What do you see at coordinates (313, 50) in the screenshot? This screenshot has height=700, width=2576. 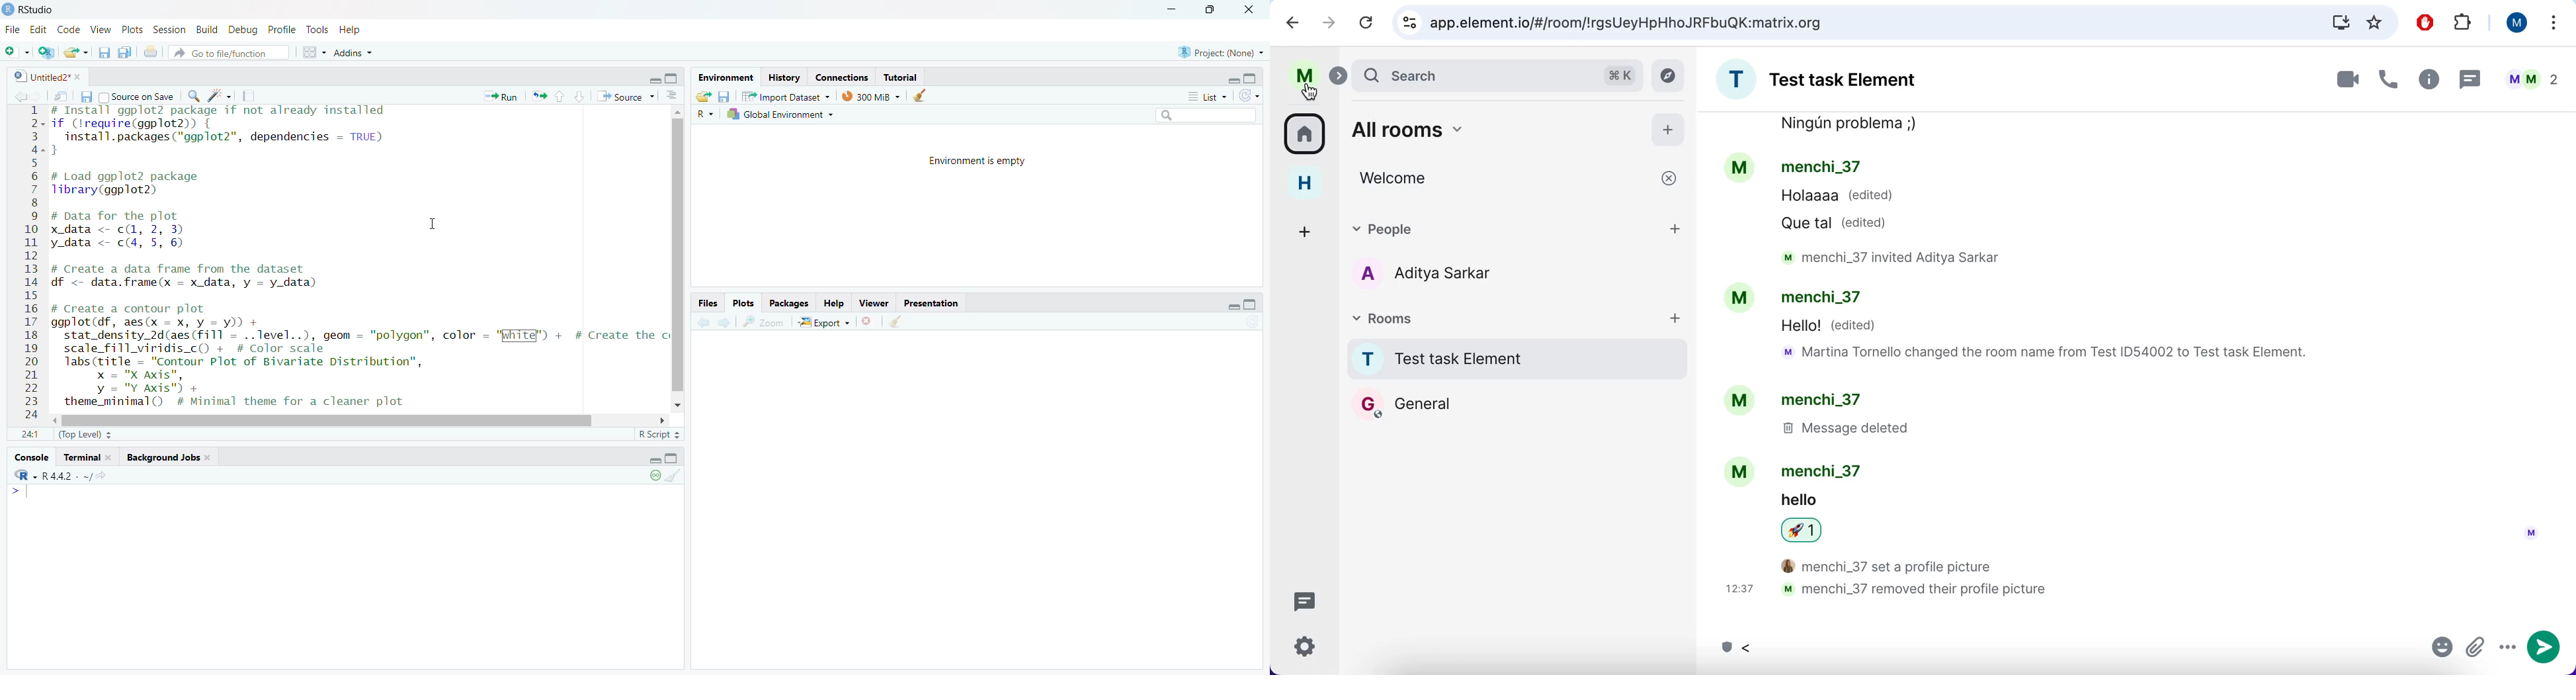 I see `workspace pane` at bounding box center [313, 50].